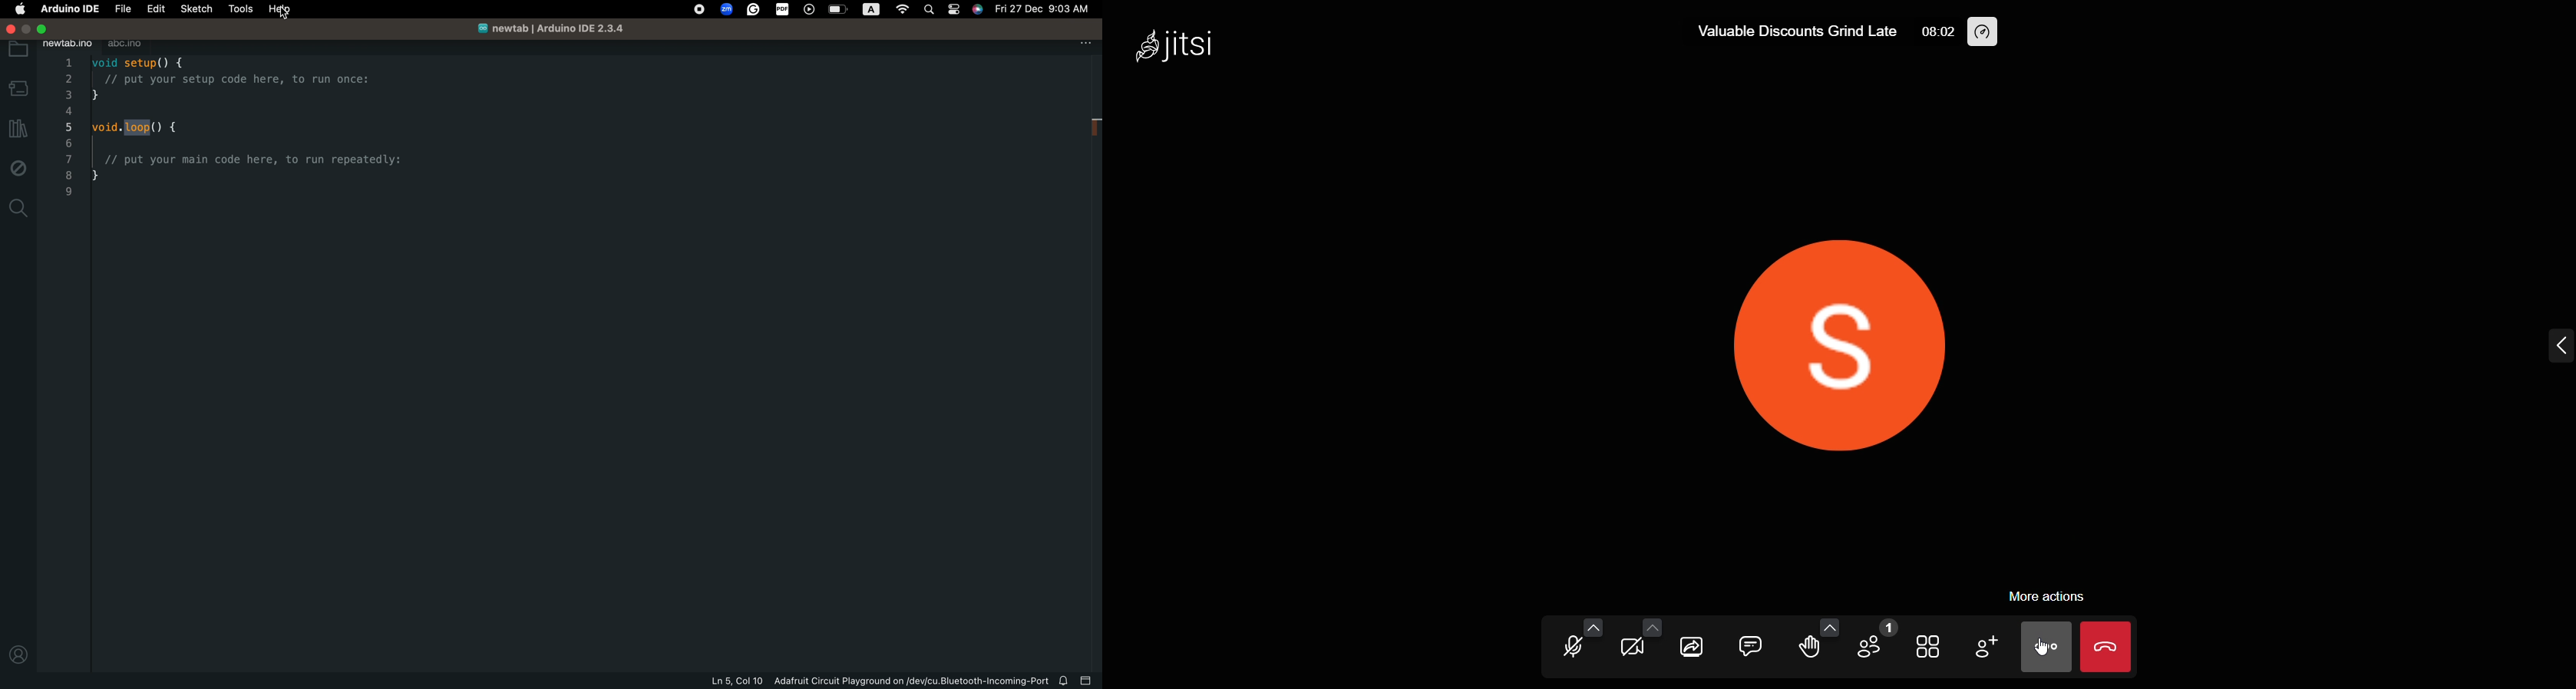 Image resolution: width=2576 pixels, height=700 pixels. I want to click on more emoji, so click(1829, 627).